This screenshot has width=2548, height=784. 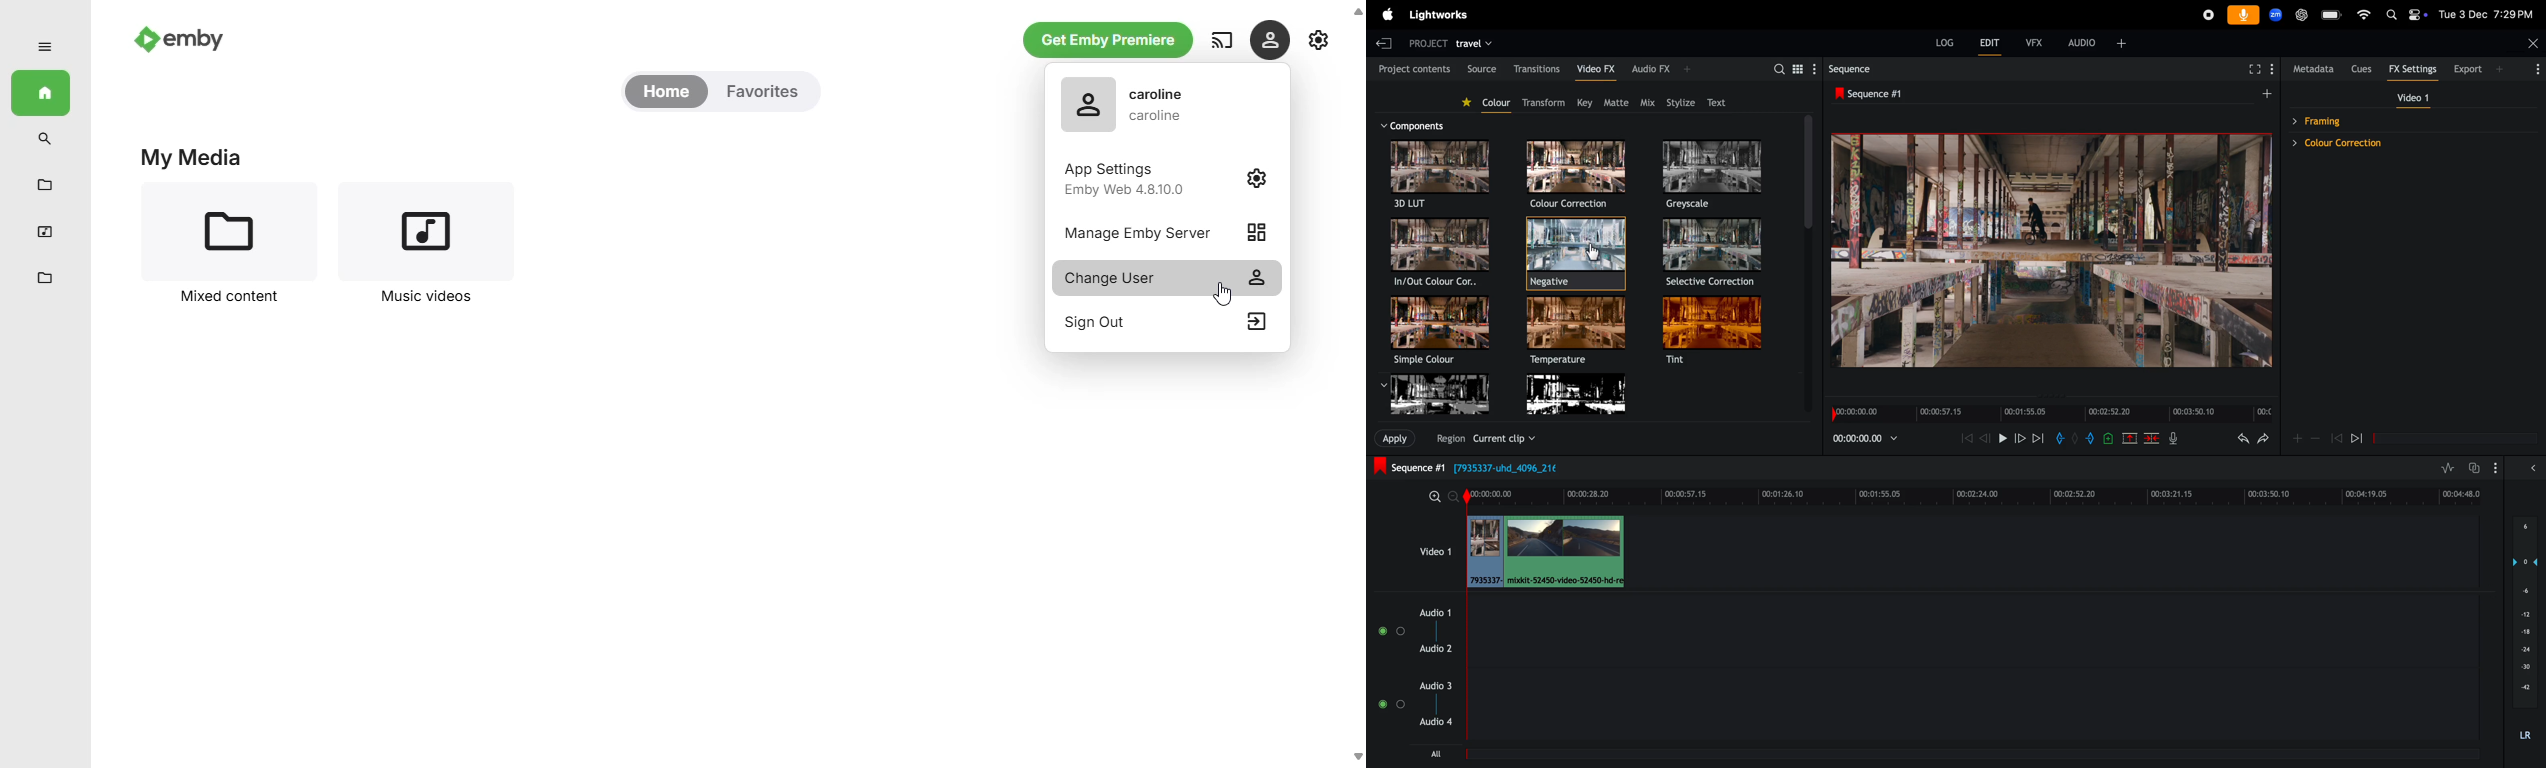 I want to click on date and time, so click(x=2487, y=14).